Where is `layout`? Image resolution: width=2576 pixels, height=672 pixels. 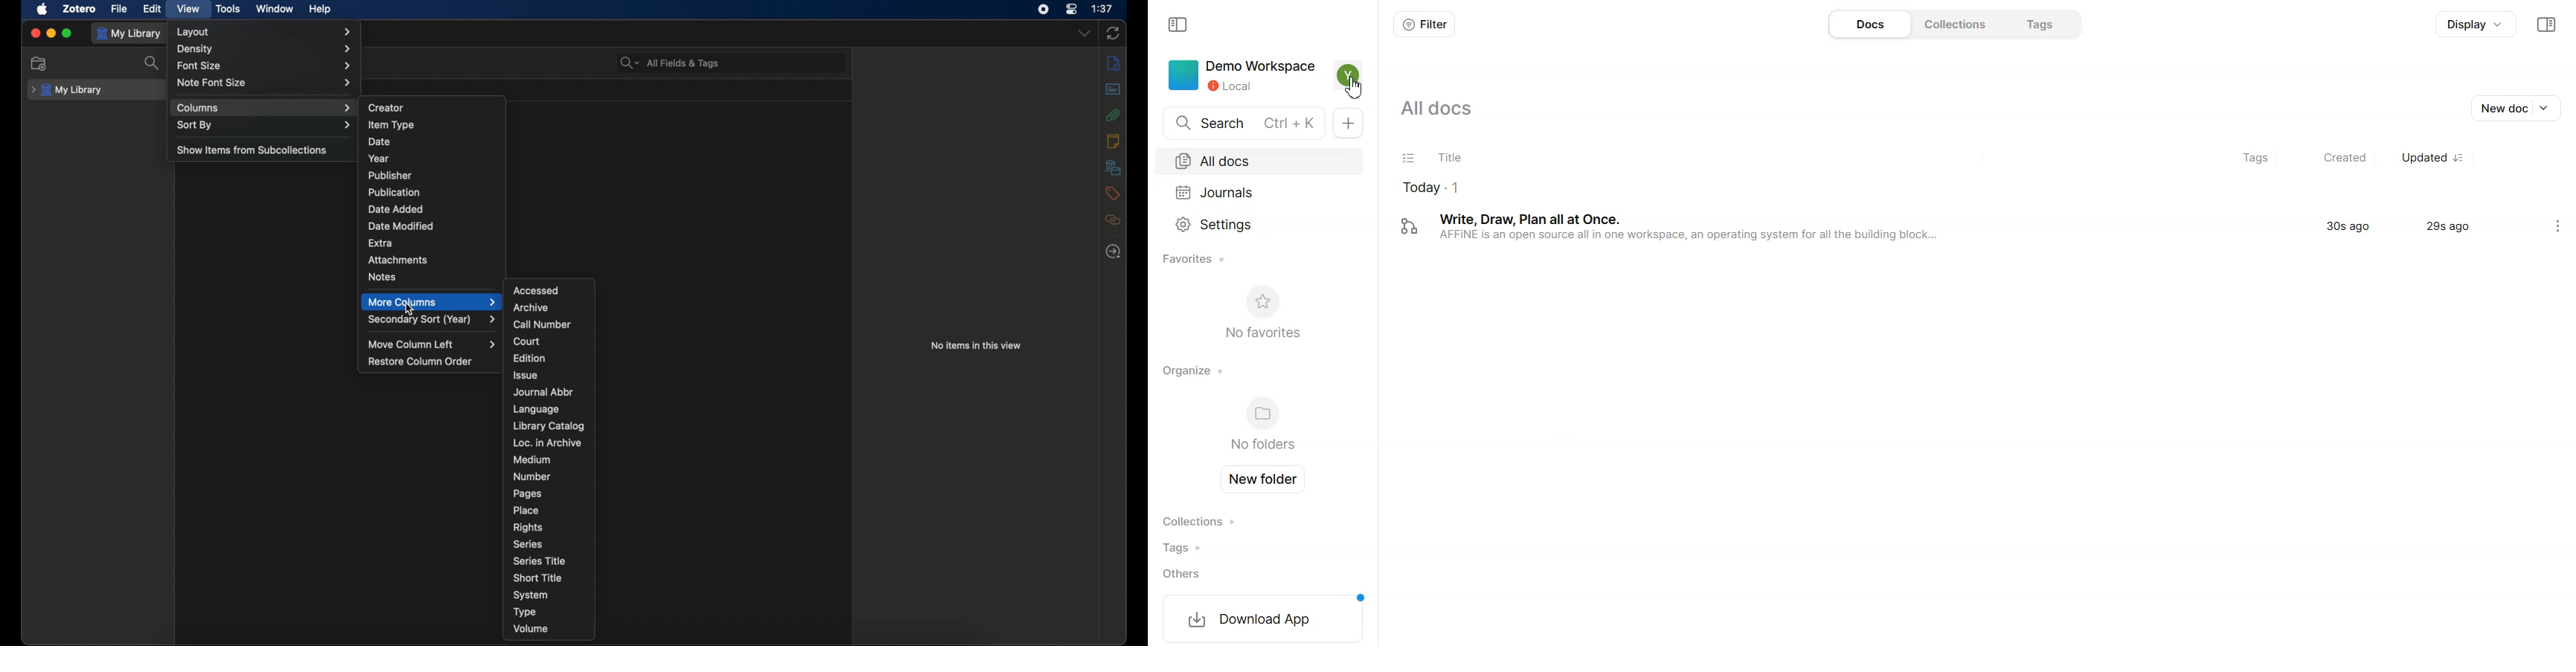 layout is located at coordinates (264, 32).